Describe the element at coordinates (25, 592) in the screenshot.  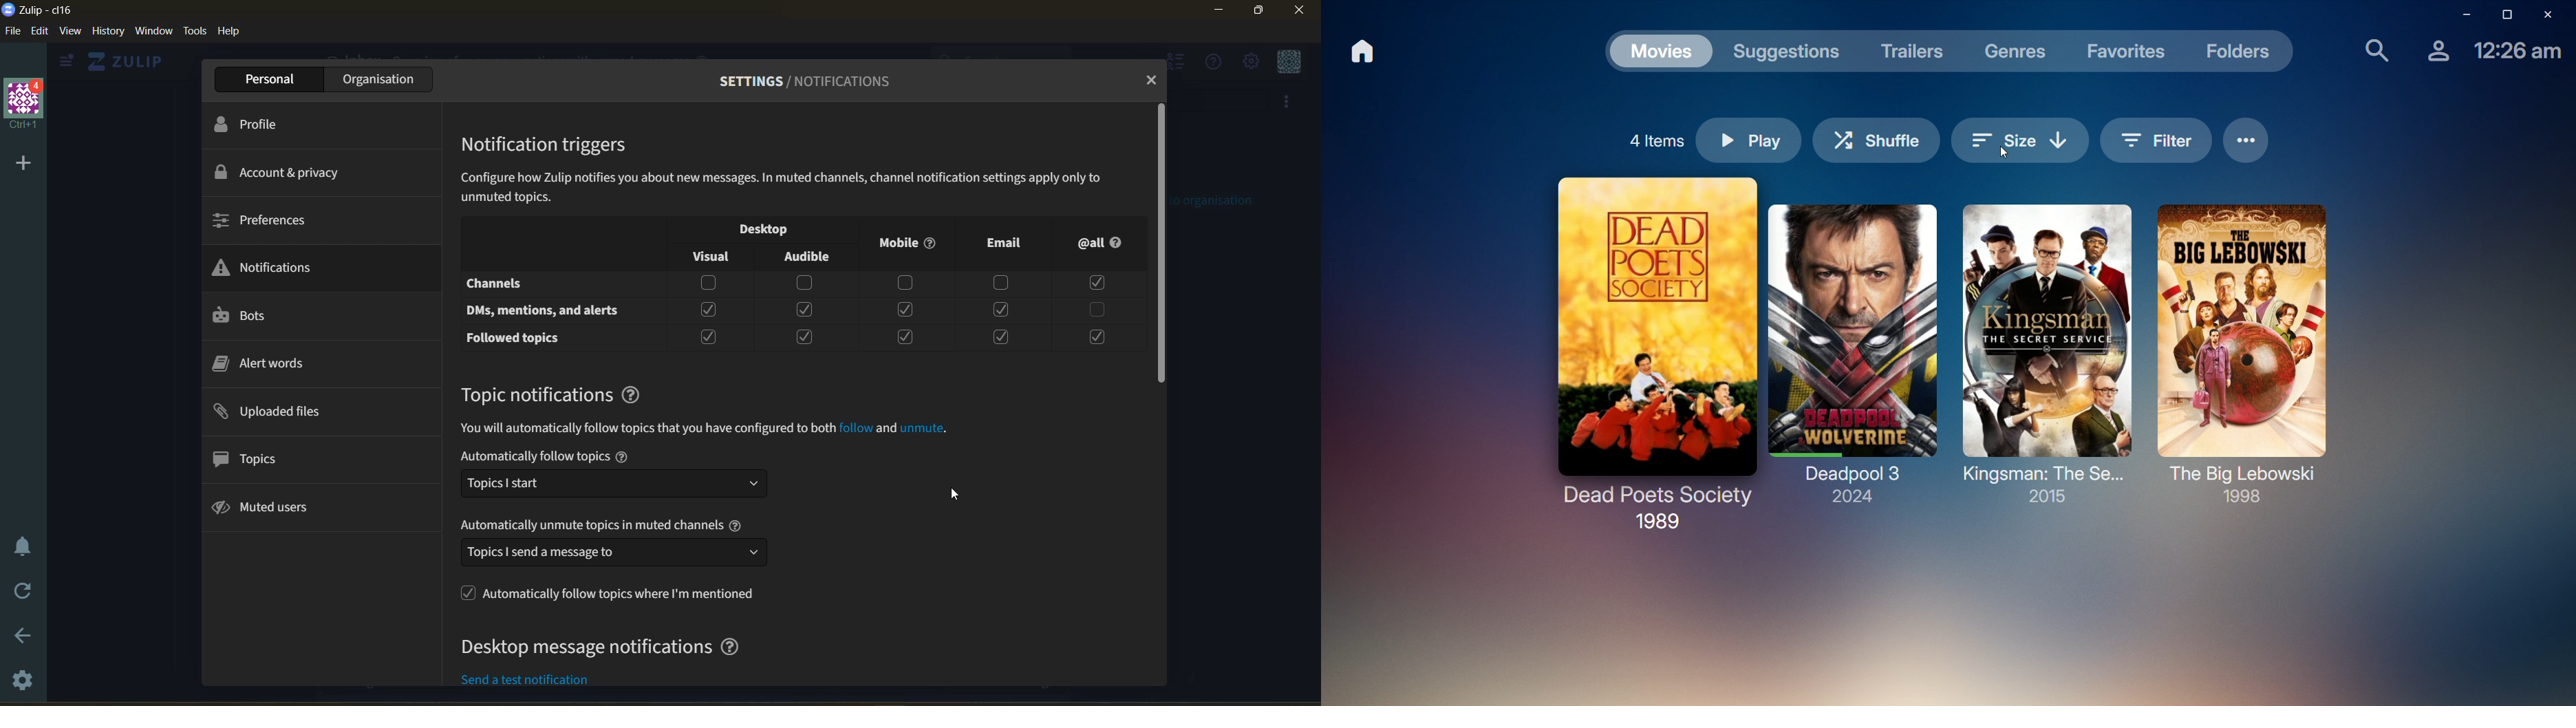
I see `reload` at that location.